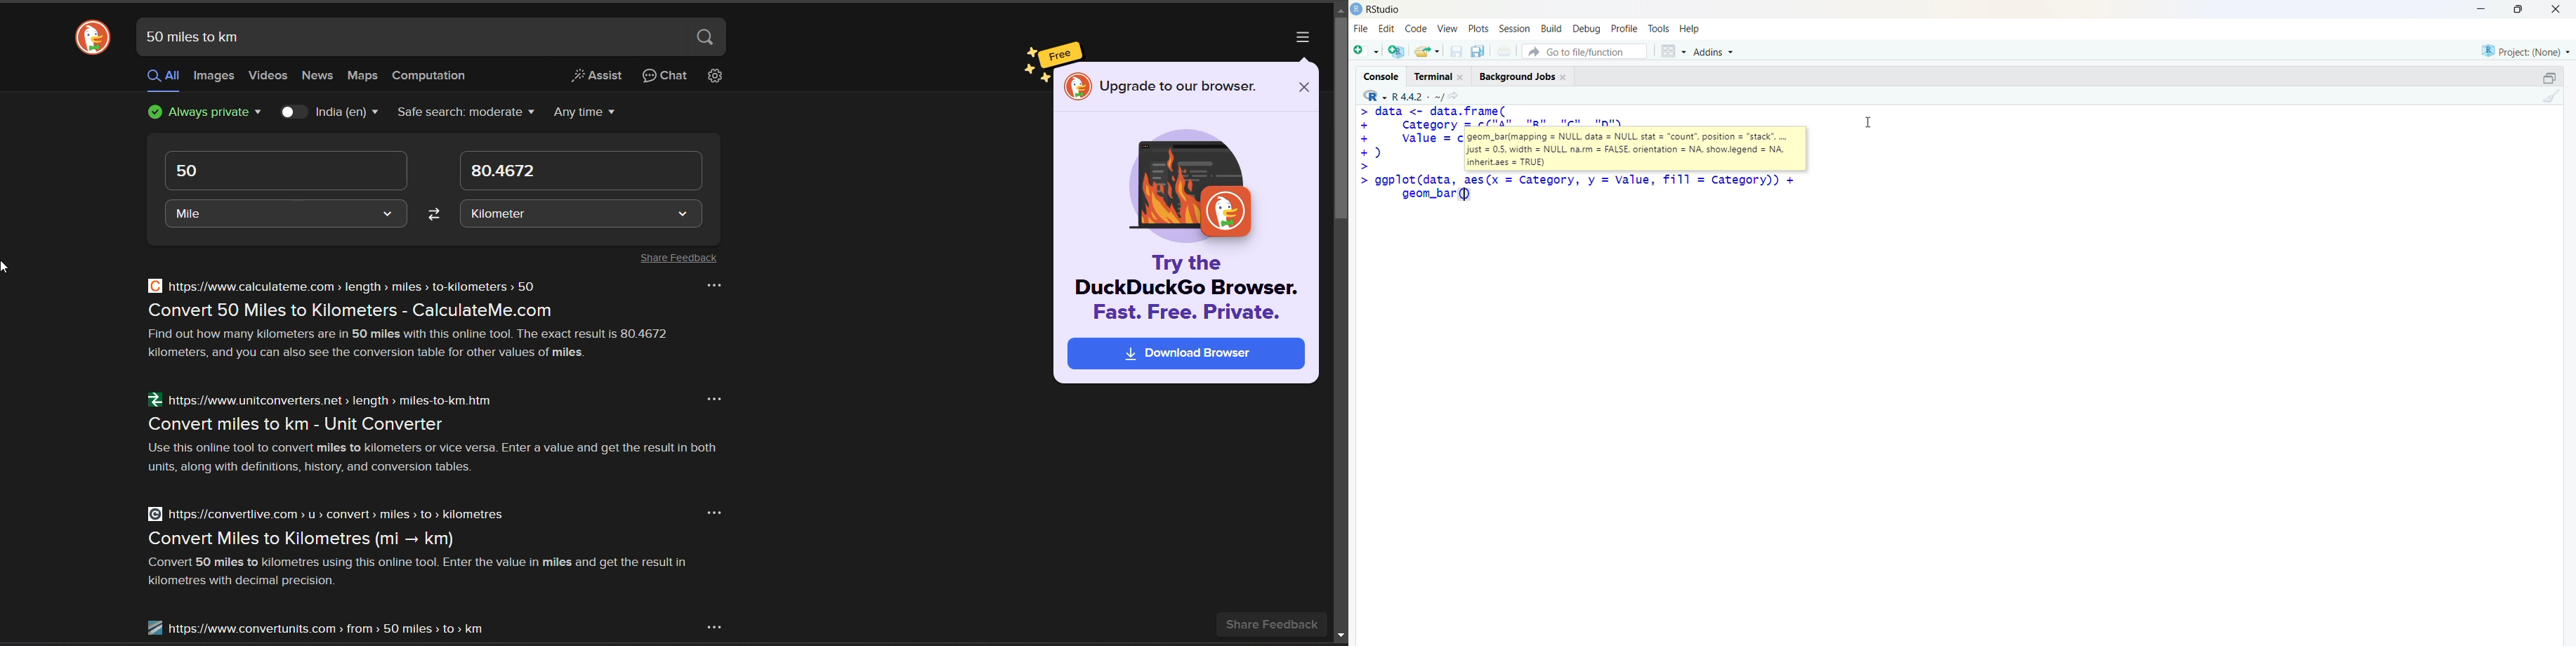  I want to click on maps, so click(366, 76).